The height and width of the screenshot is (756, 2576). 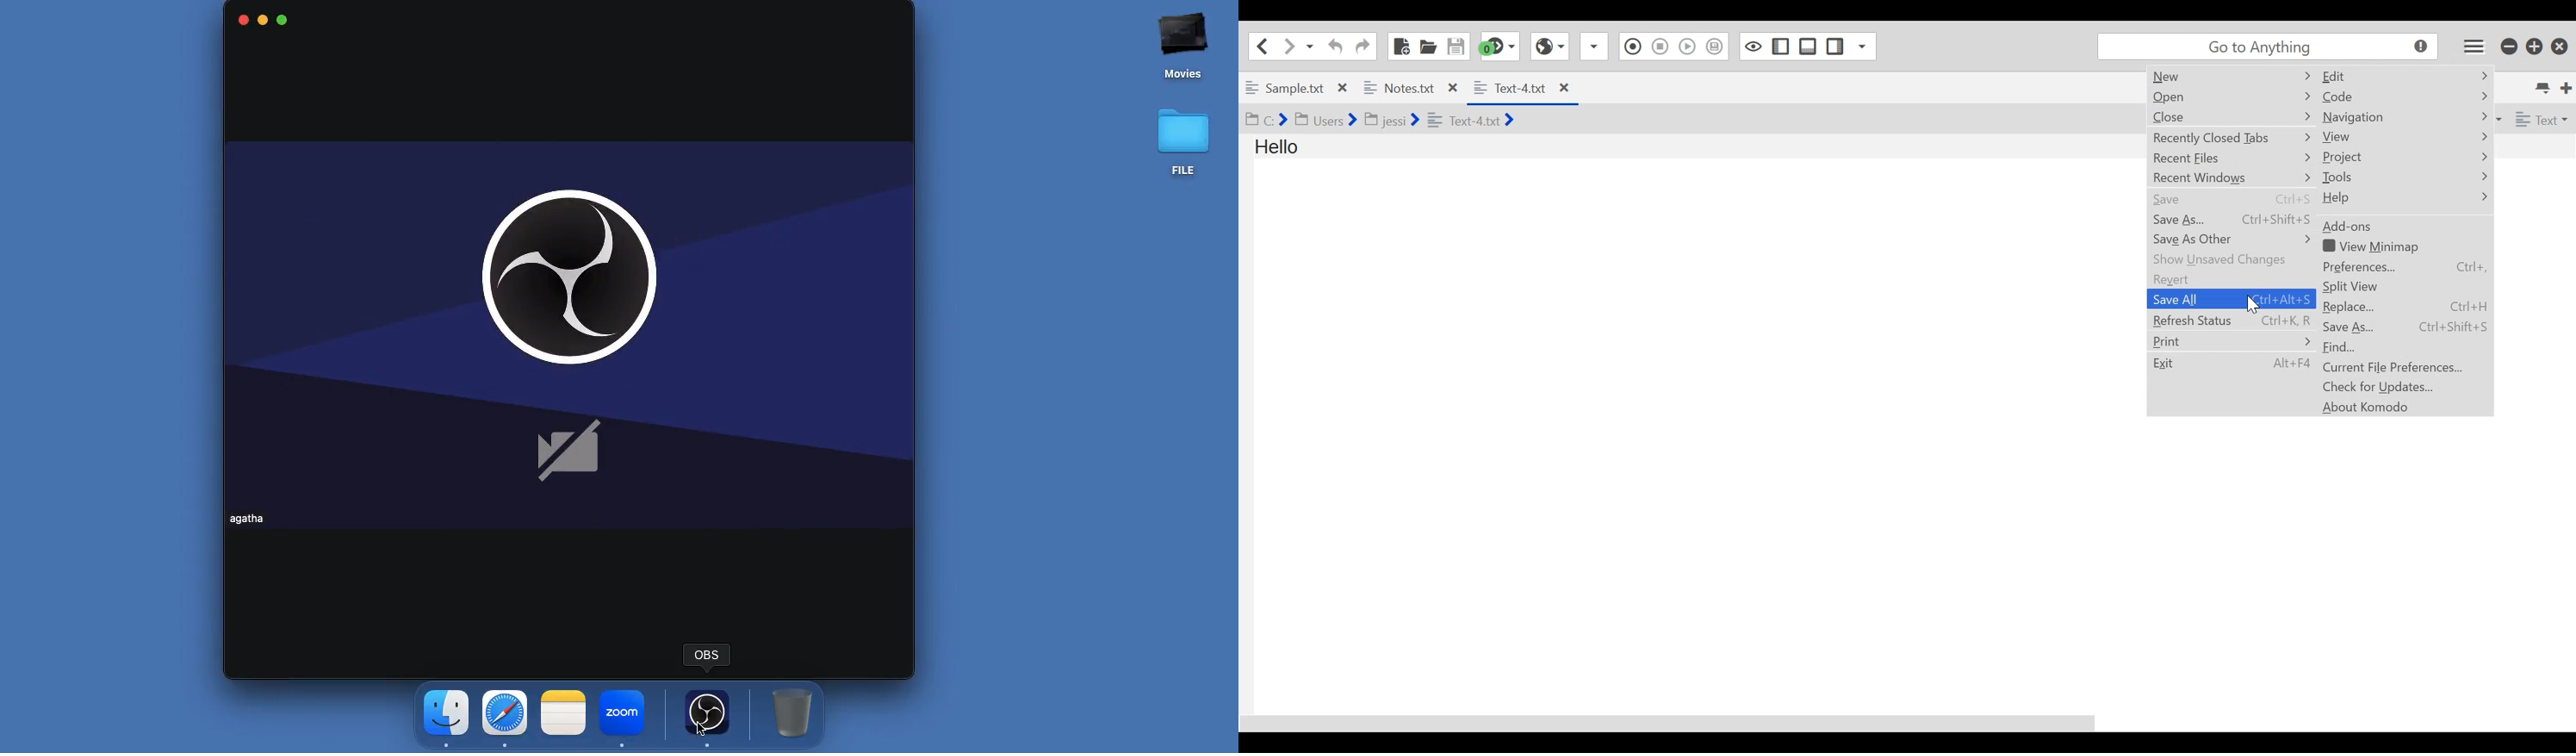 I want to click on User, so click(x=251, y=518).